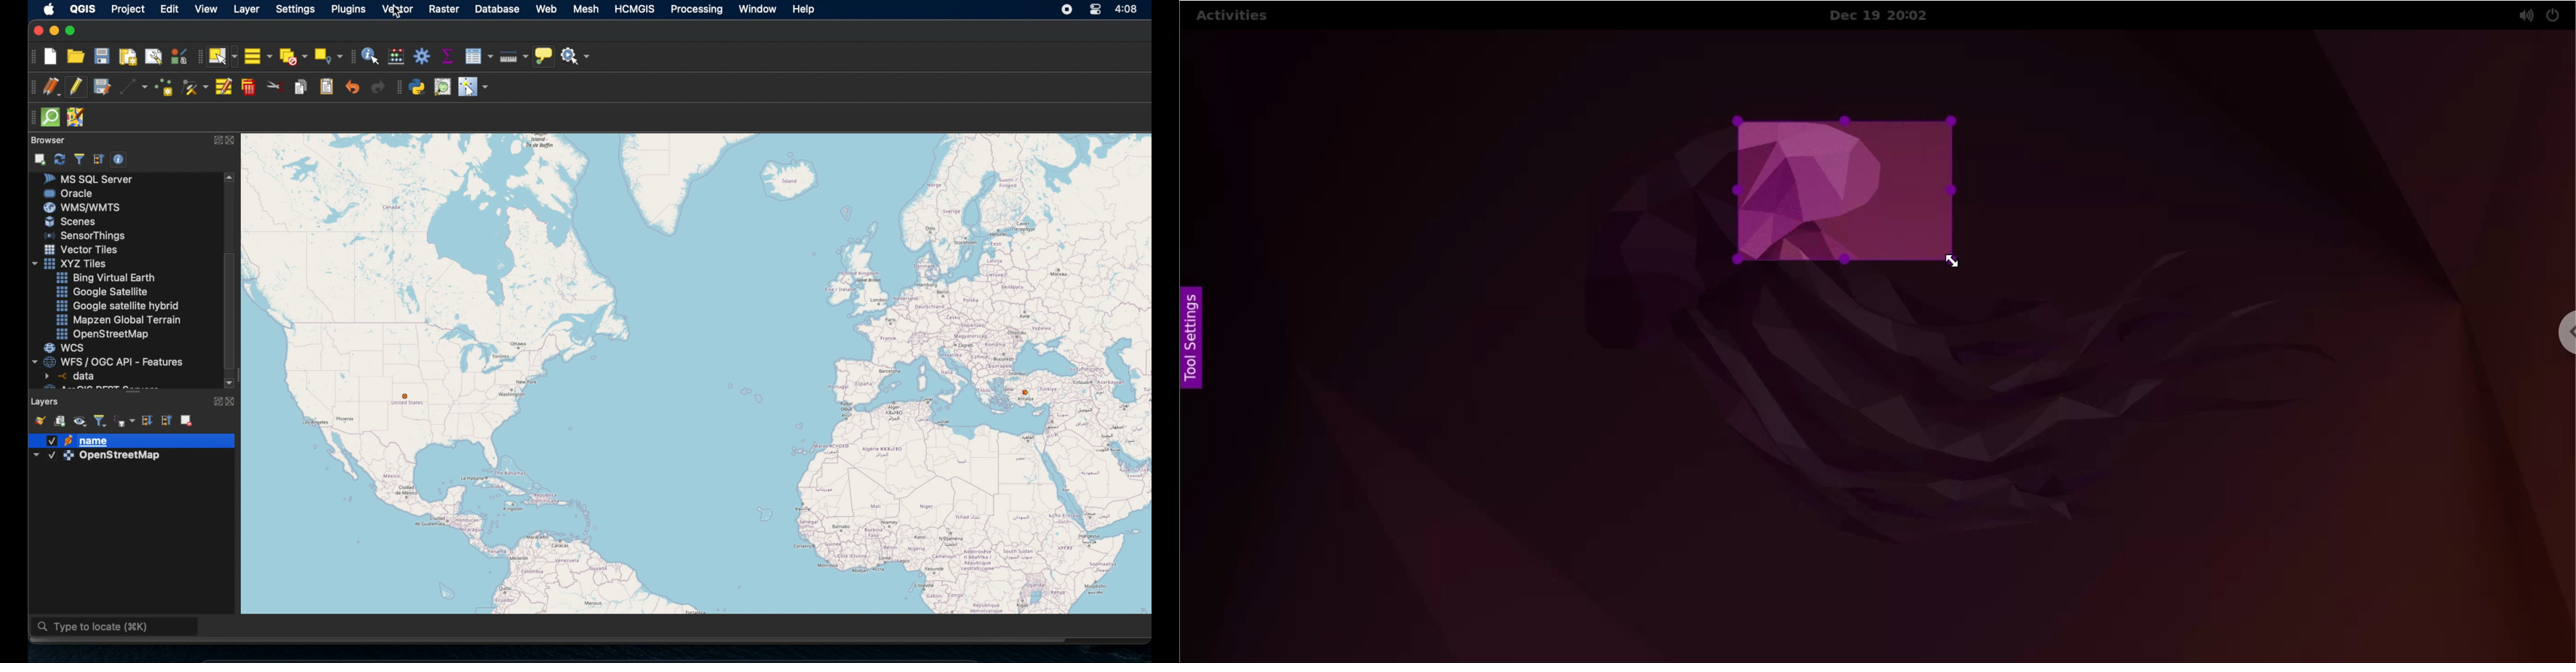 This screenshot has height=672, width=2576. Describe the element at coordinates (82, 207) in the screenshot. I see `wms/wmts` at that location.